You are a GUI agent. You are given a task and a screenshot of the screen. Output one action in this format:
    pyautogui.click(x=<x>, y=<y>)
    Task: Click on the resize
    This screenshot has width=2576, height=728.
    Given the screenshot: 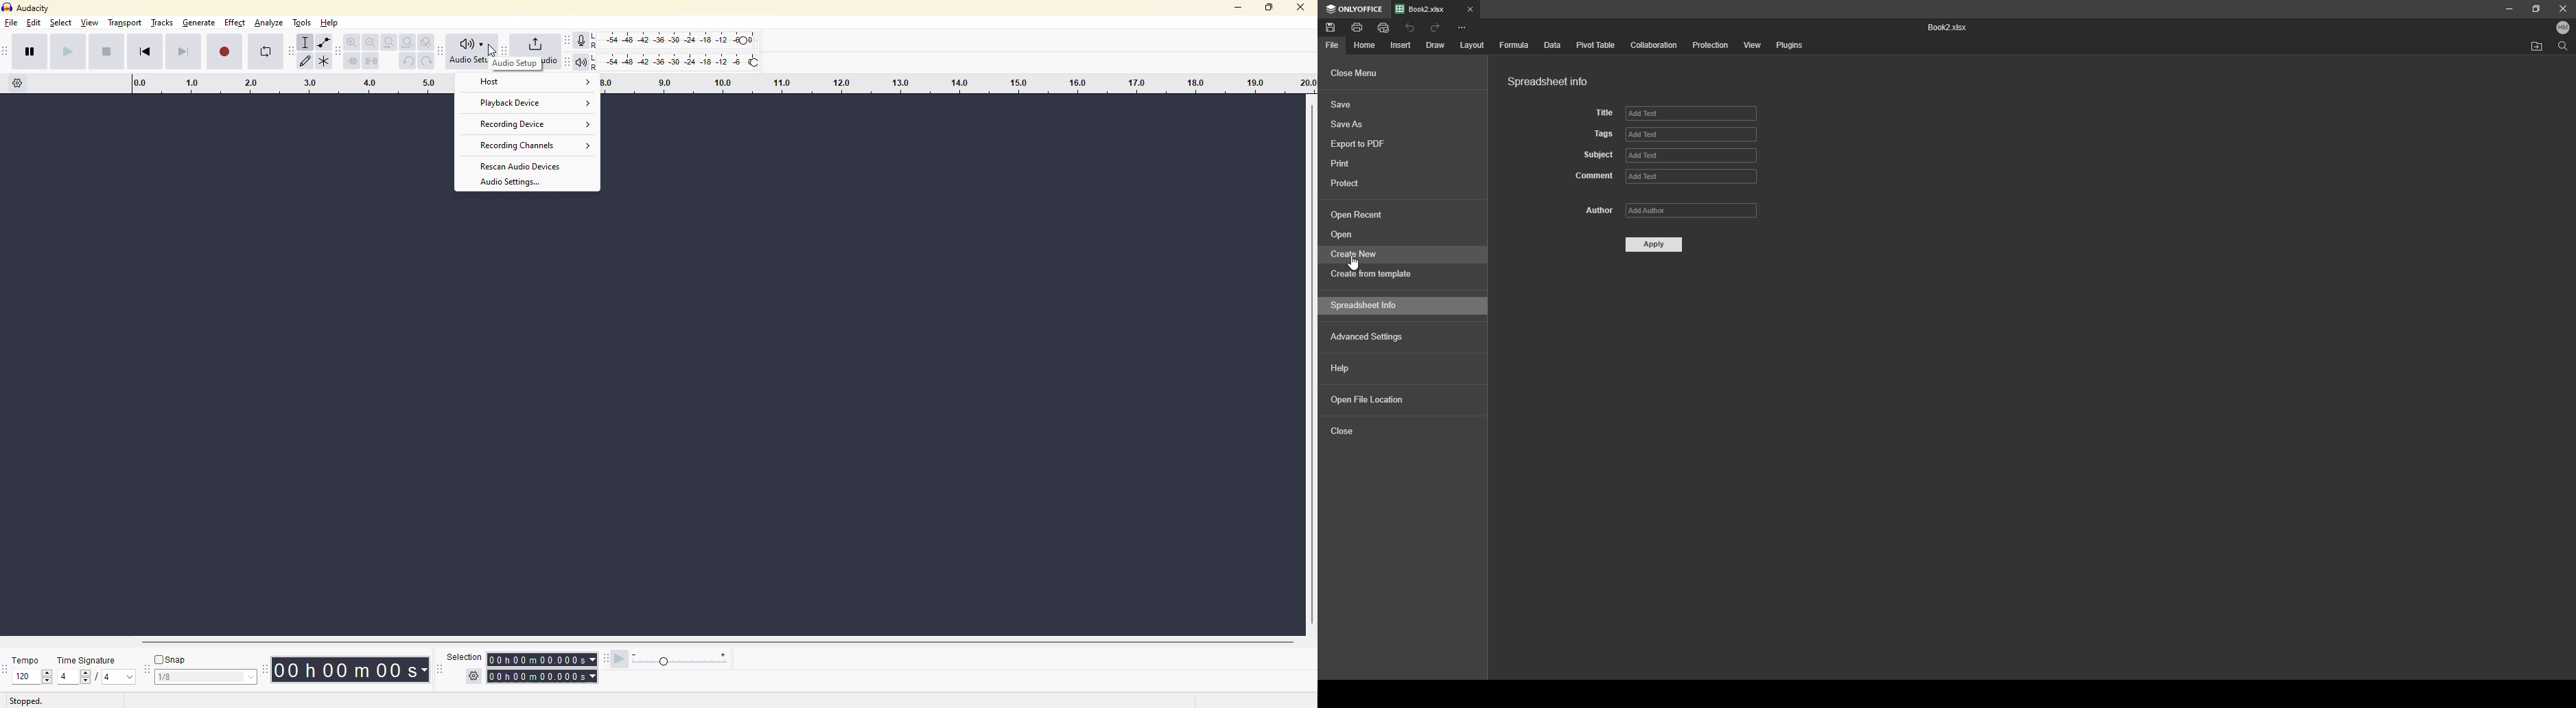 What is the action you would take?
    pyautogui.click(x=2538, y=8)
    